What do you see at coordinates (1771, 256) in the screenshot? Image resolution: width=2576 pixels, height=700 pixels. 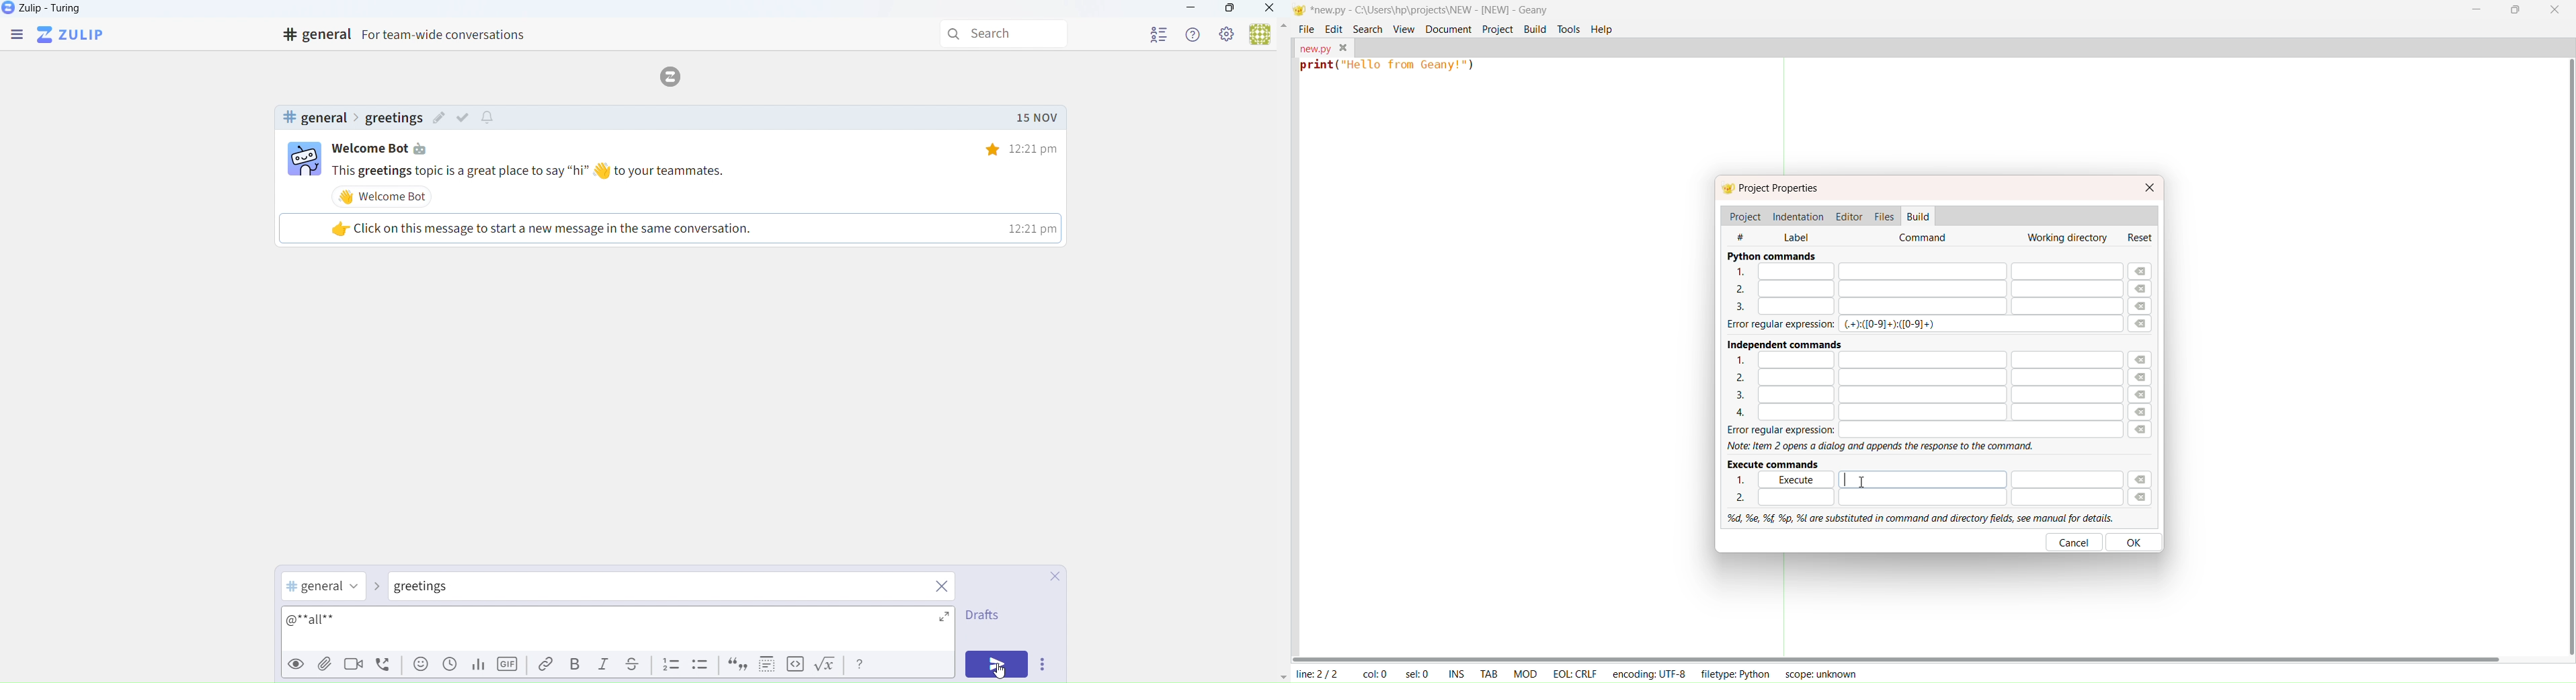 I see `python commands` at bounding box center [1771, 256].